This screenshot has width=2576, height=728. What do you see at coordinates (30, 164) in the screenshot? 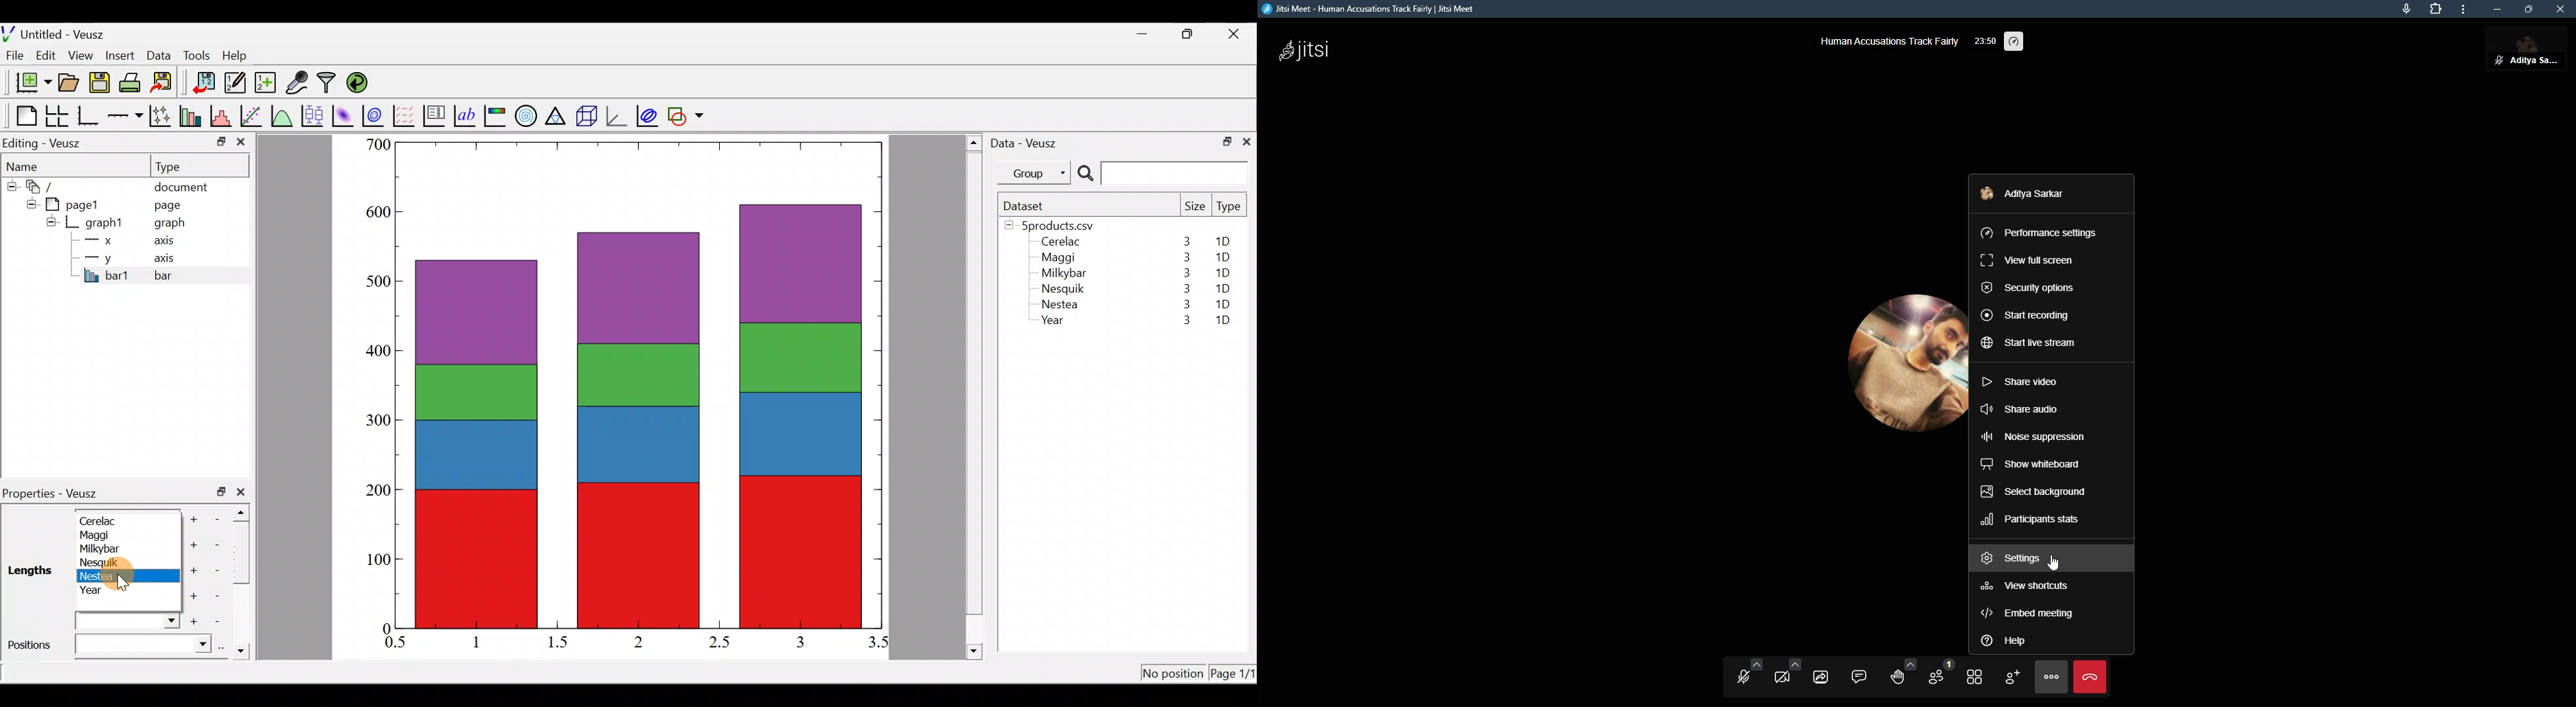
I see `Name` at bounding box center [30, 164].